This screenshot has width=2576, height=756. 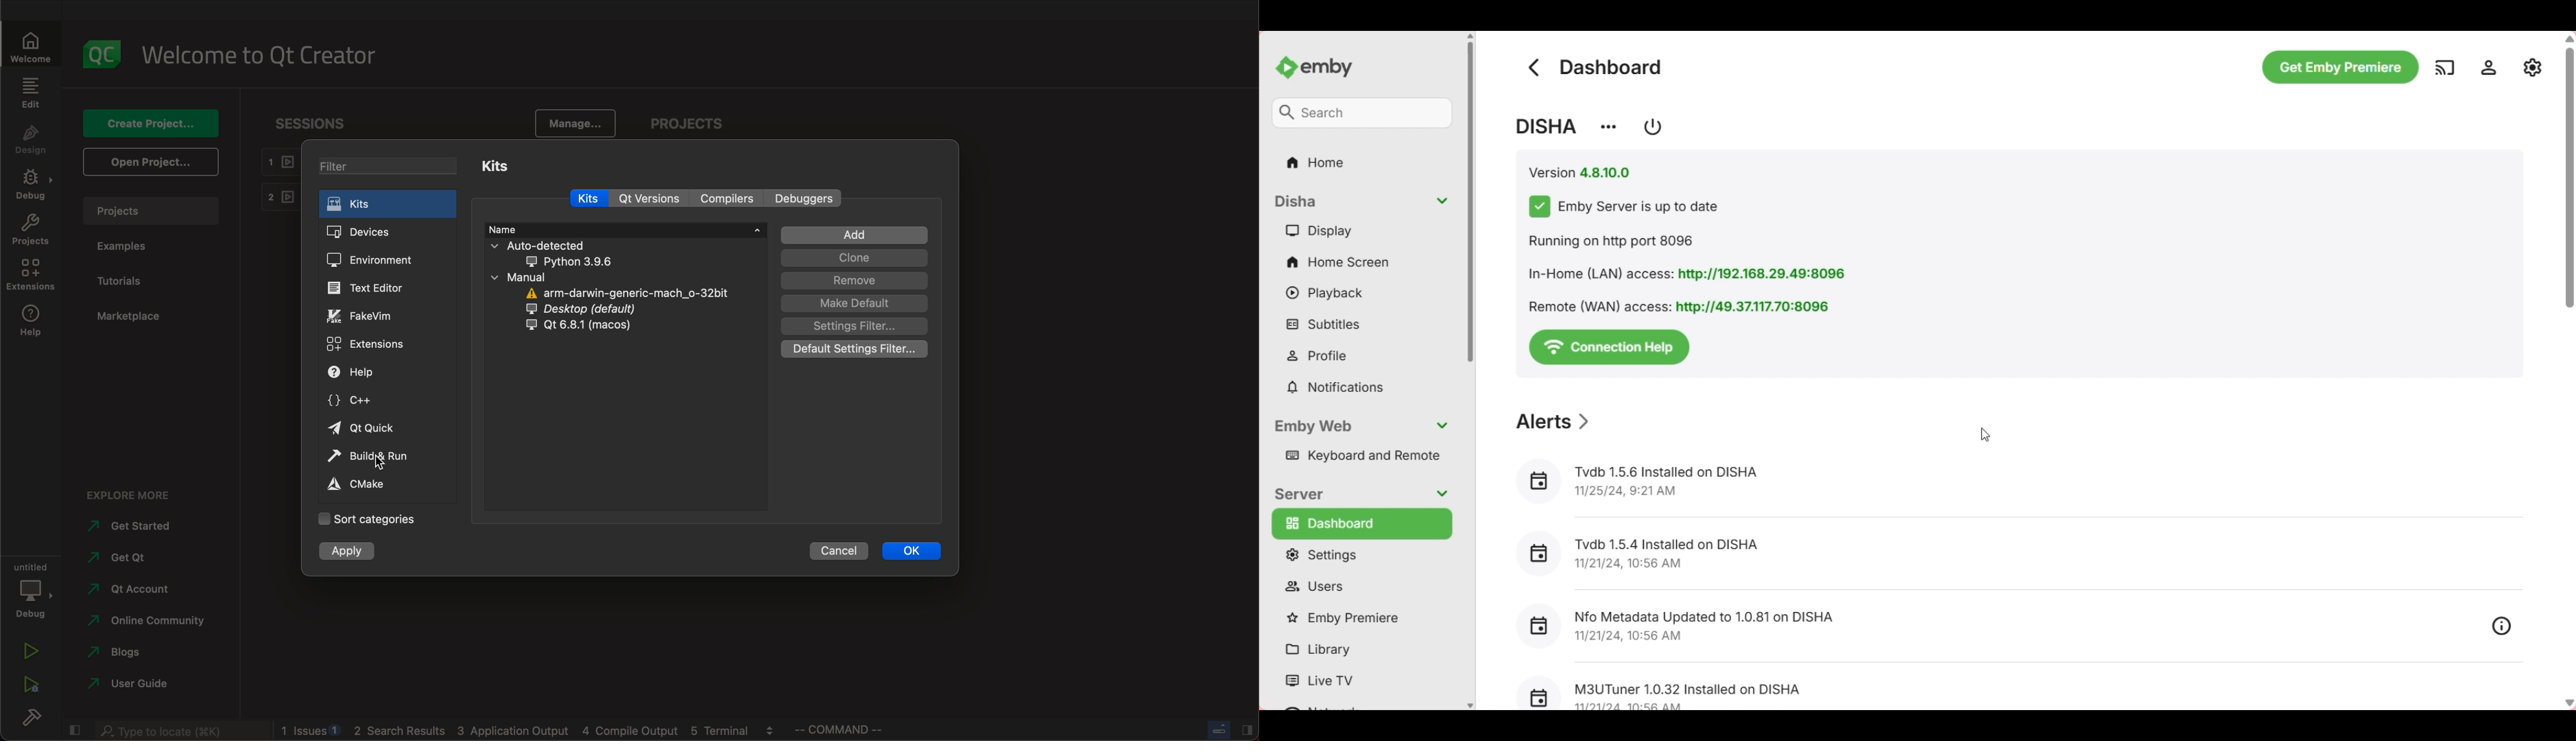 What do you see at coordinates (377, 372) in the screenshot?
I see `help` at bounding box center [377, 372].